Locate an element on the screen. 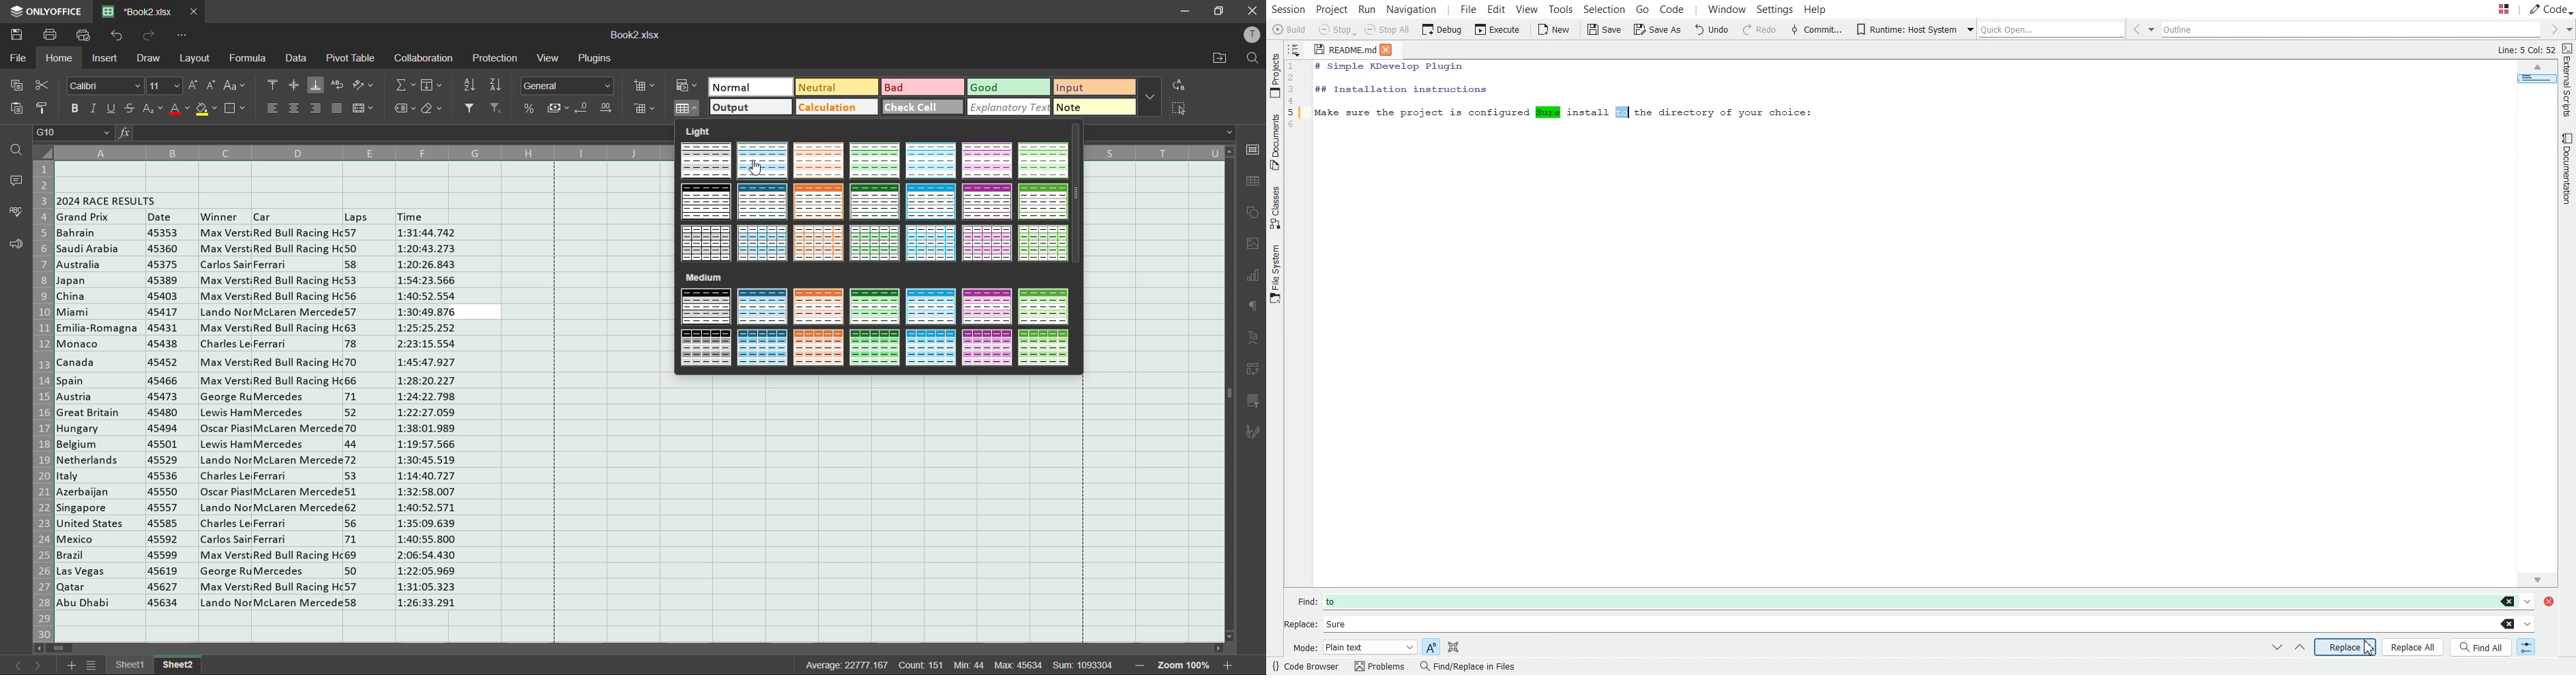  conditional formatting is located at coordinates (685, 84).